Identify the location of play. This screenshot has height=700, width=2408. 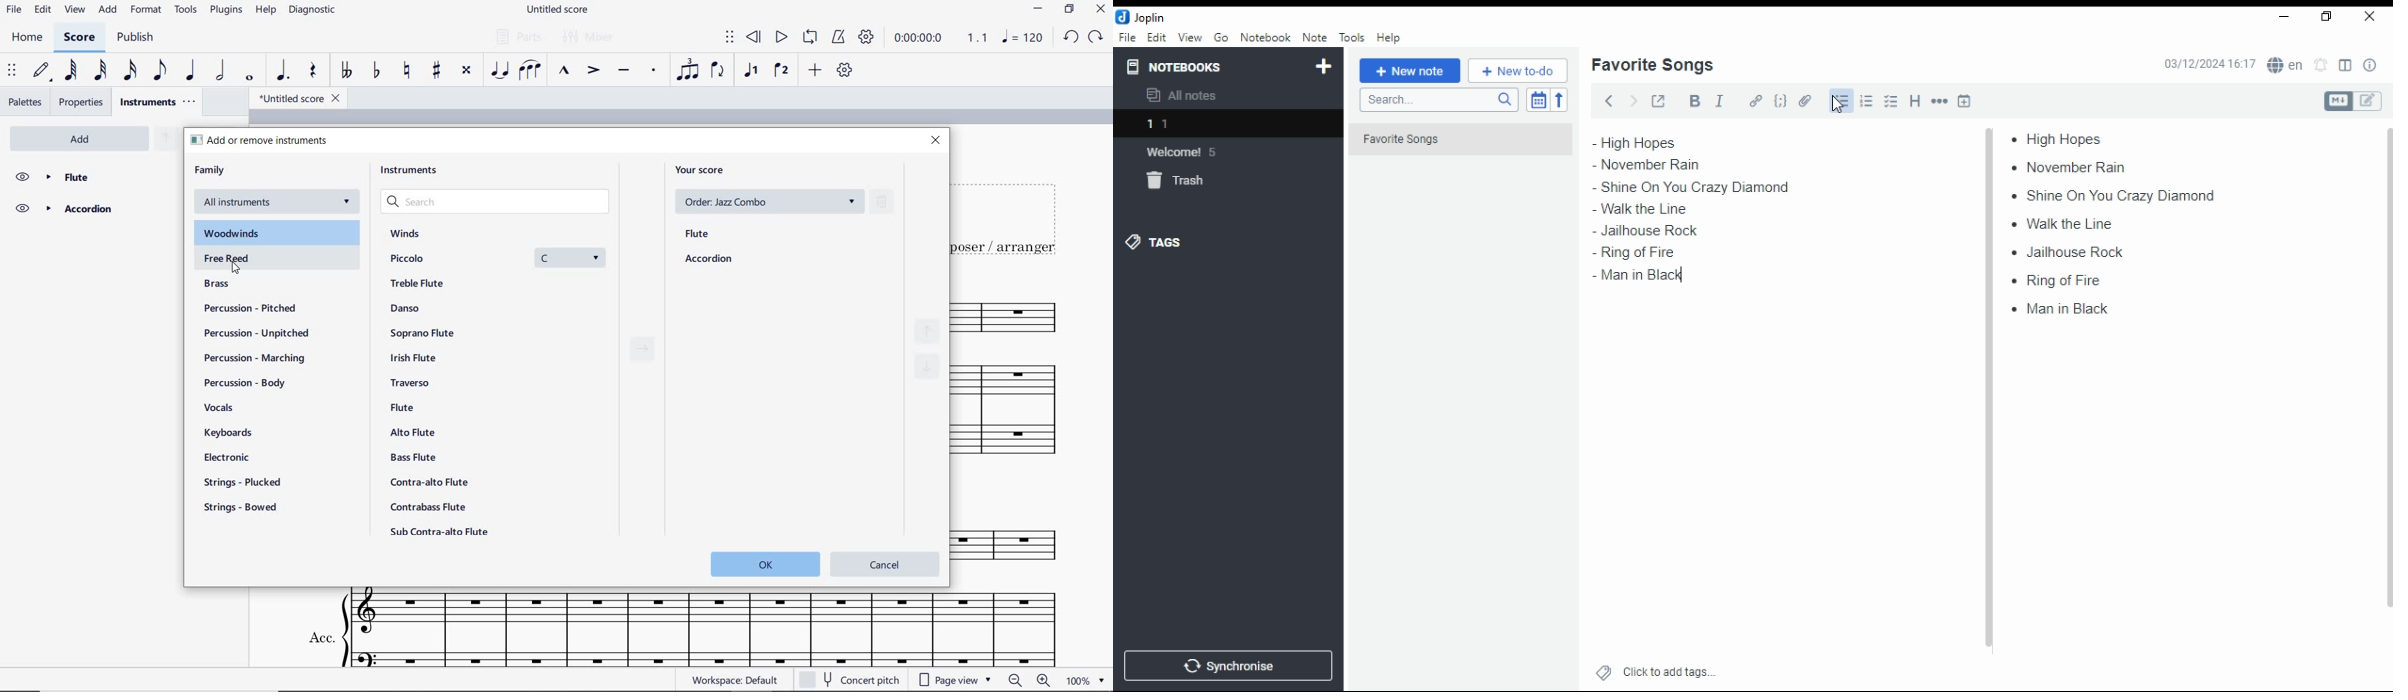
(781, 39).